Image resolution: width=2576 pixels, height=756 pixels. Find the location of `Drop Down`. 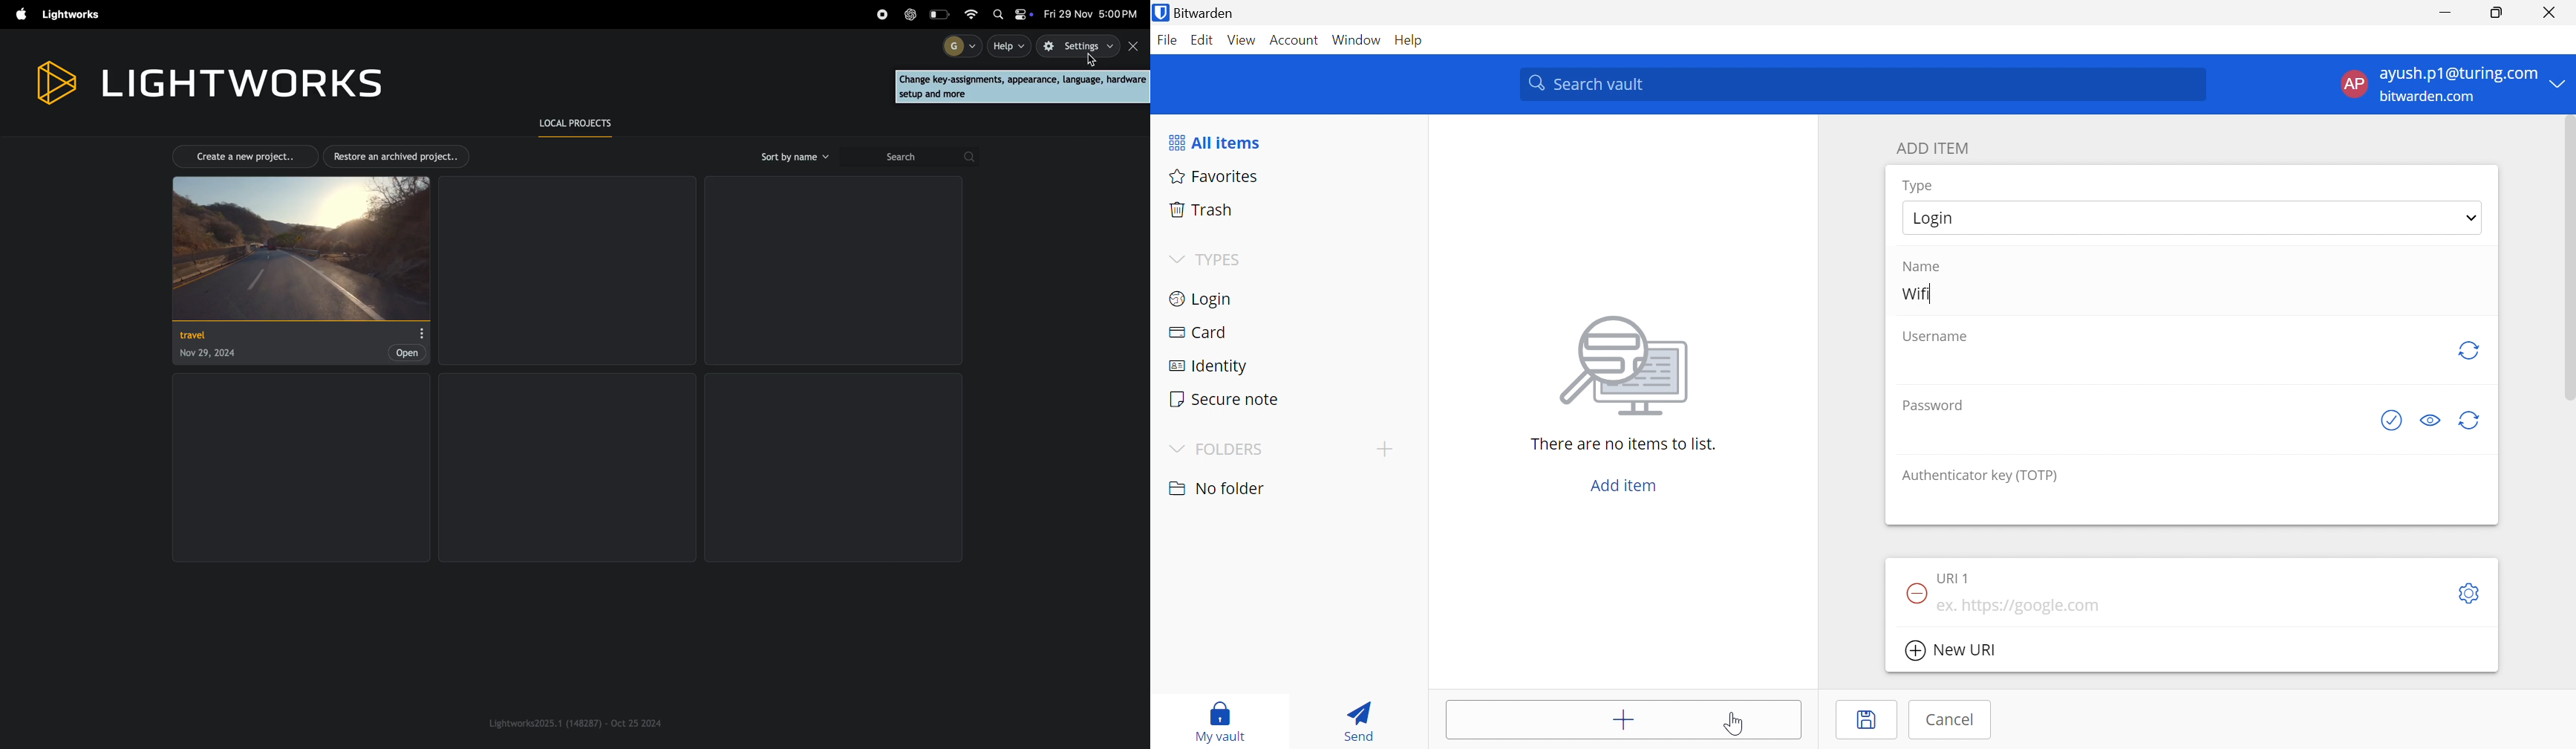

Drop Down is located at coordinates (2472, 217).